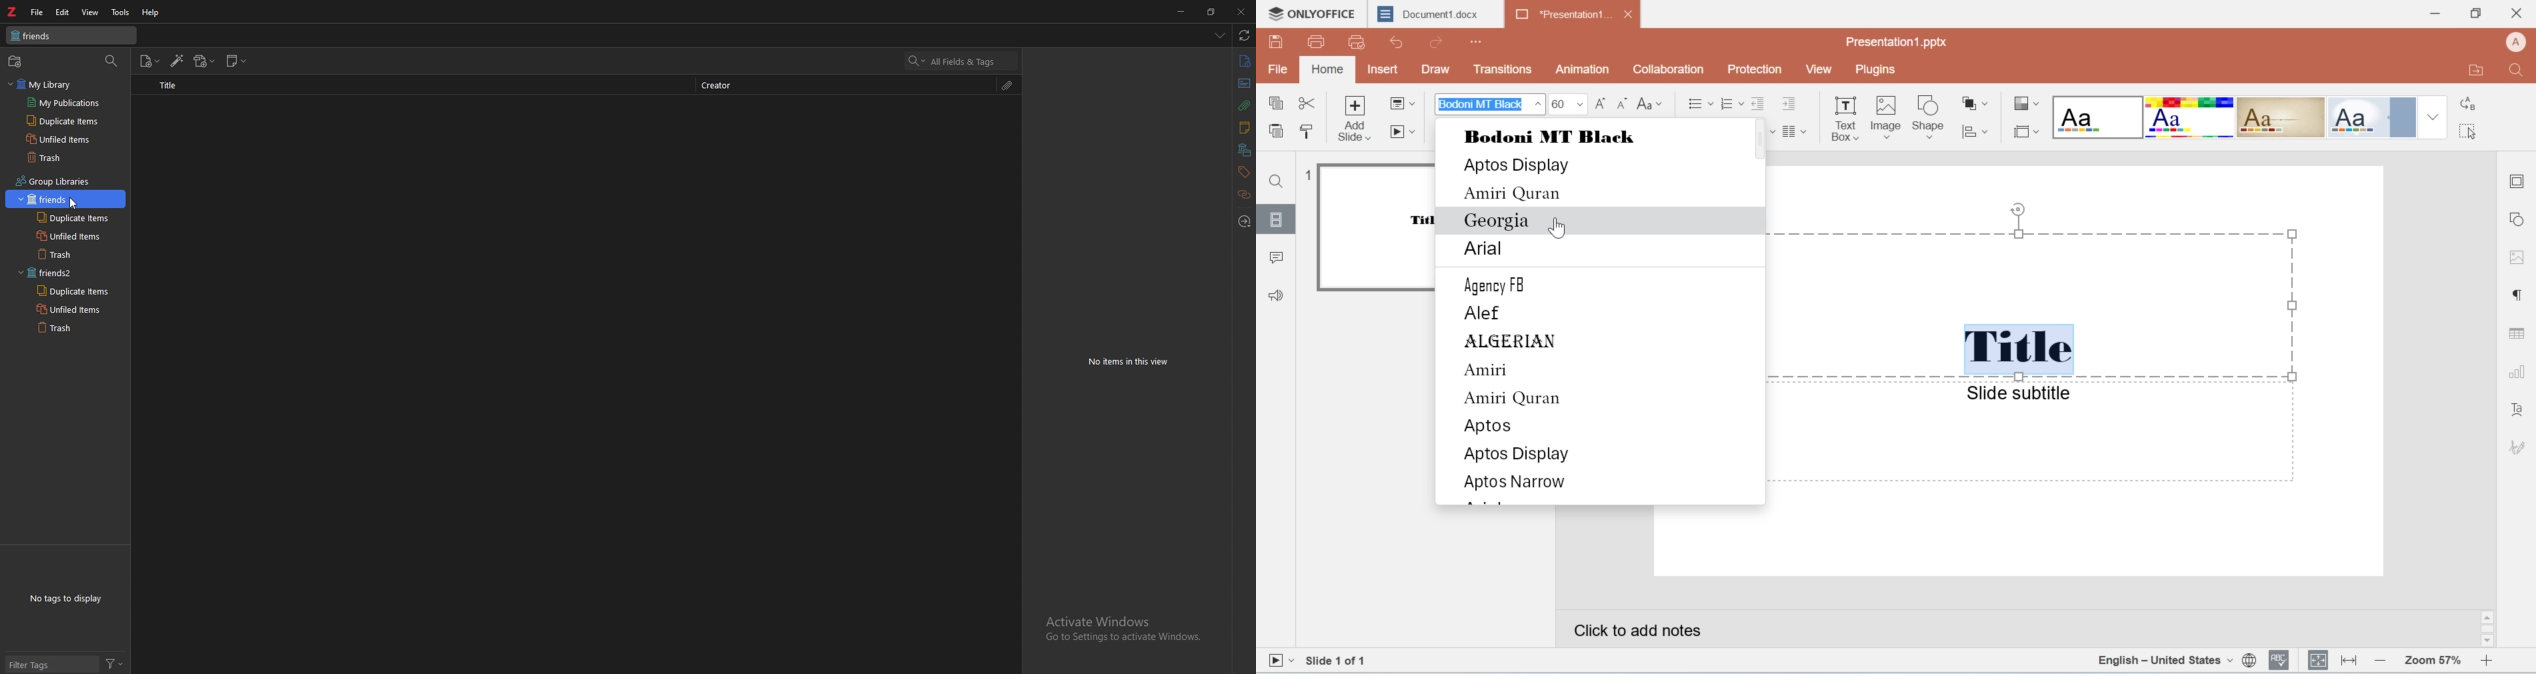 This screenshot has width=2548, height=700. What do you see at coordinates (75, 310) in the screenshot?
I see `unfiled items` at bounding box center [75, 310].